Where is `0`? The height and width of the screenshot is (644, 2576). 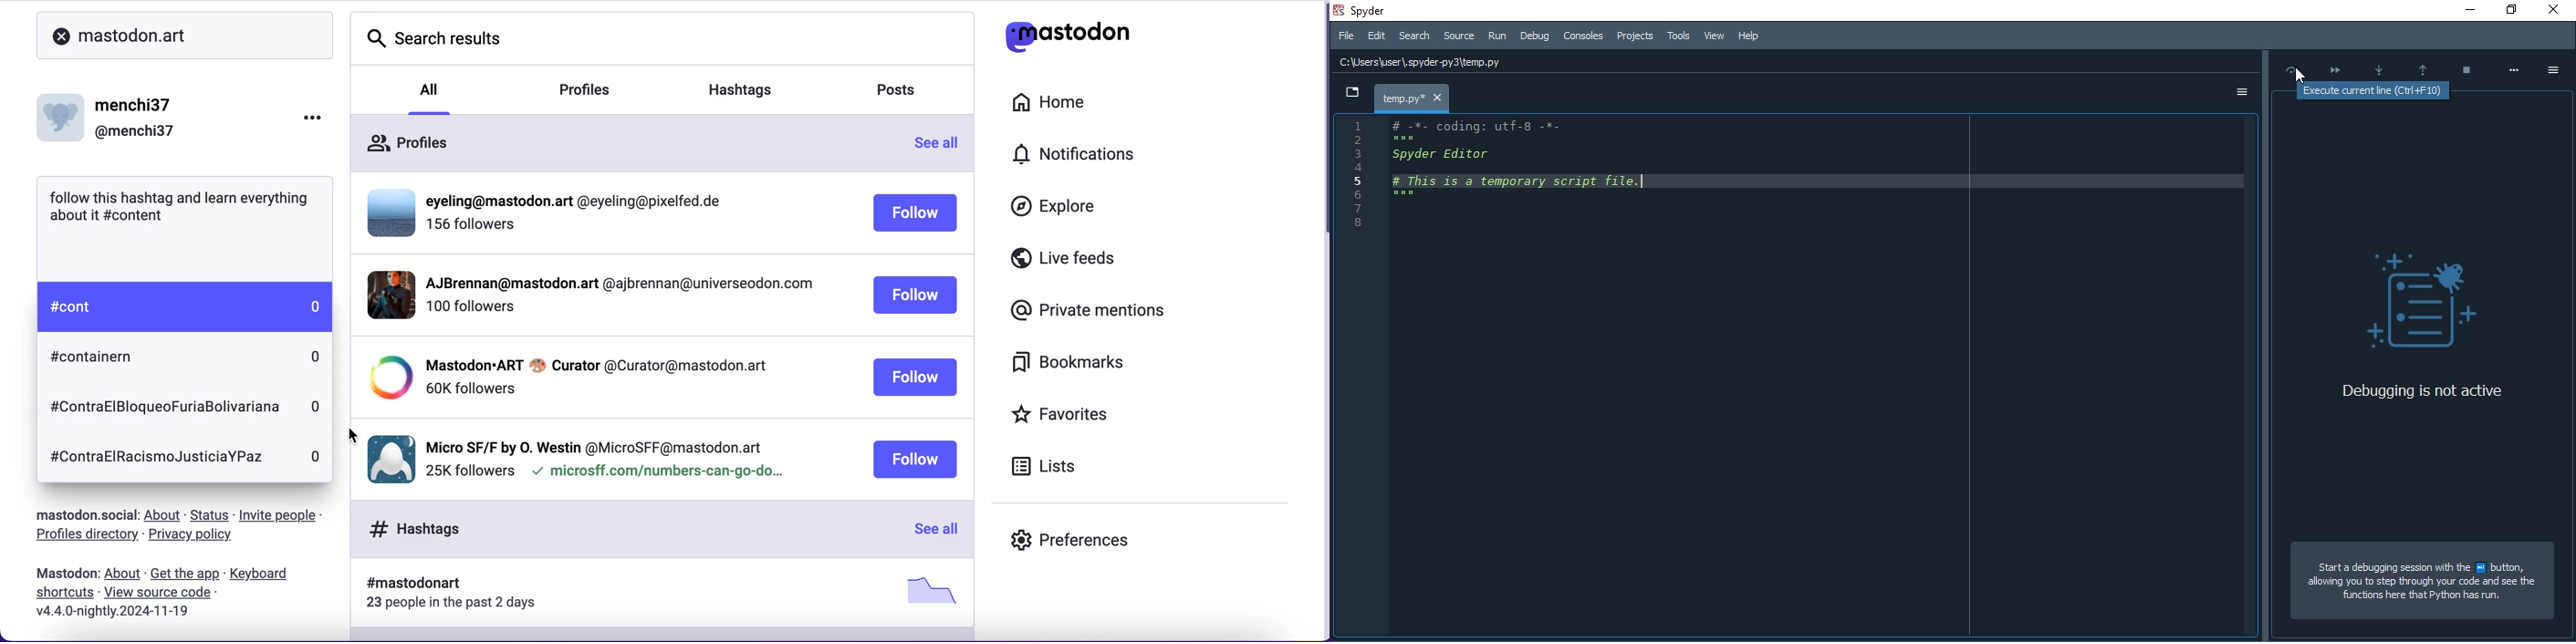 0 is located at coordinates (318, 355).